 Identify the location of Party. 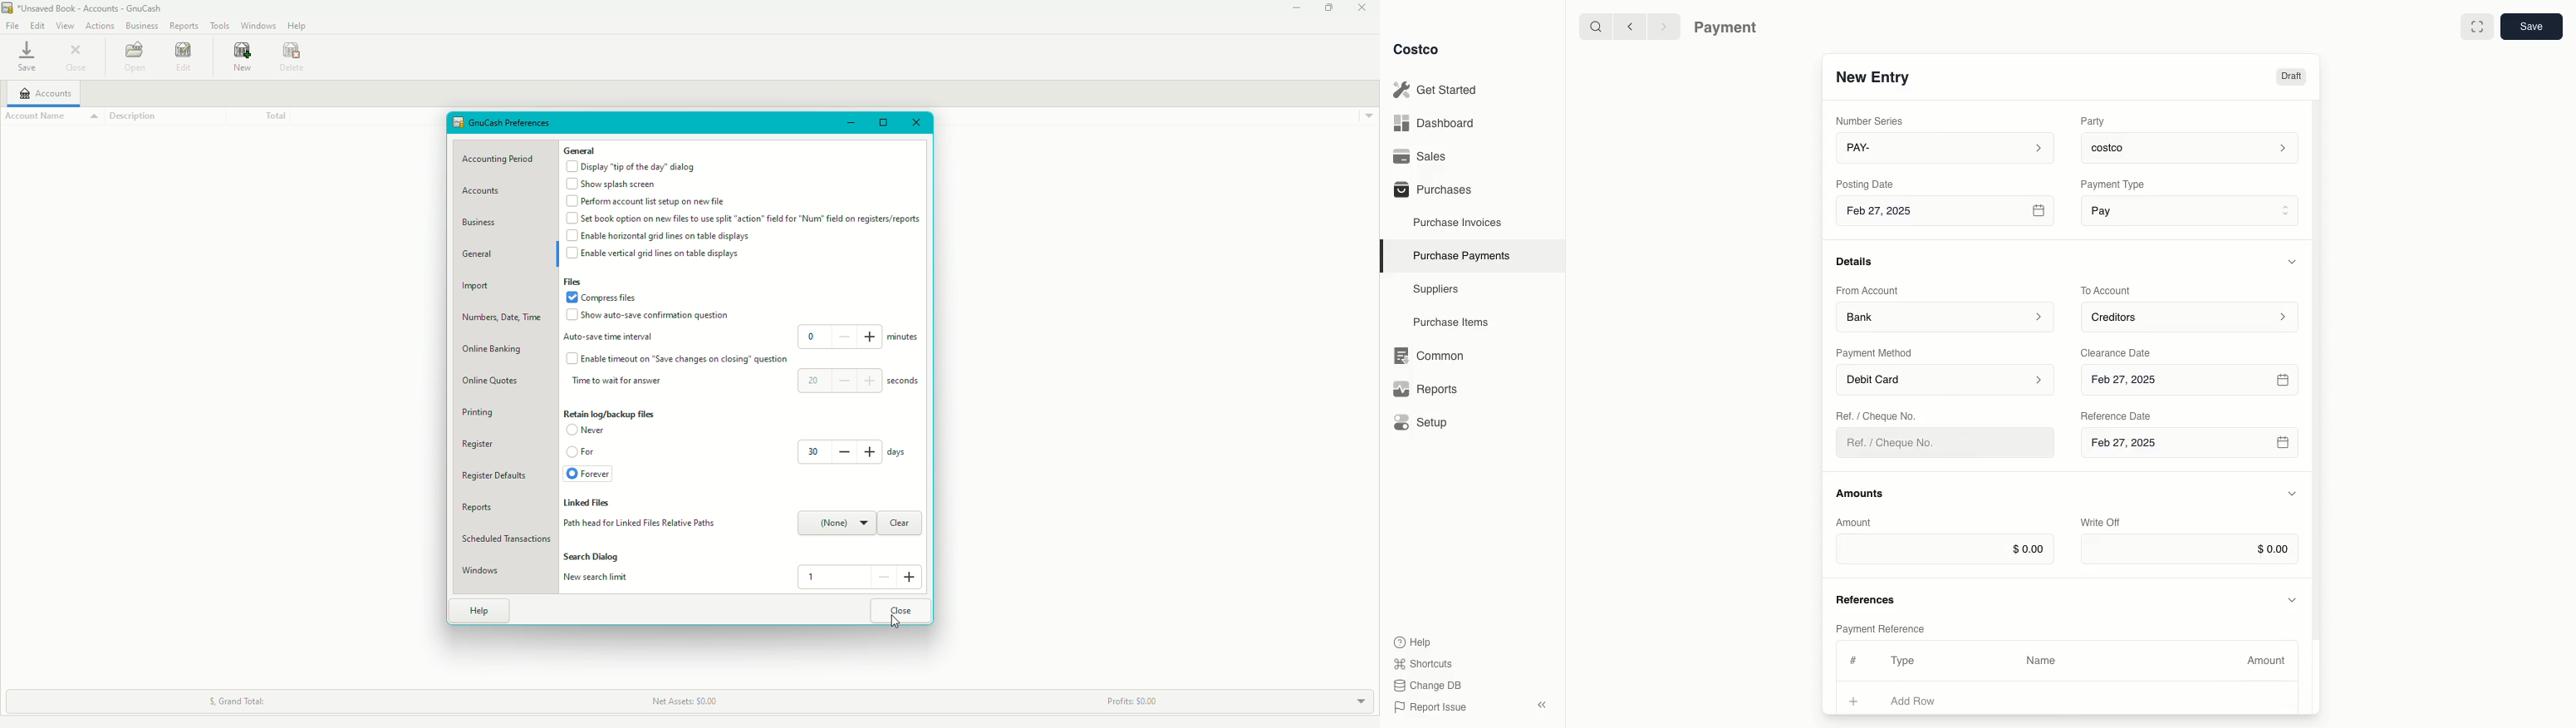
(2096, 121).